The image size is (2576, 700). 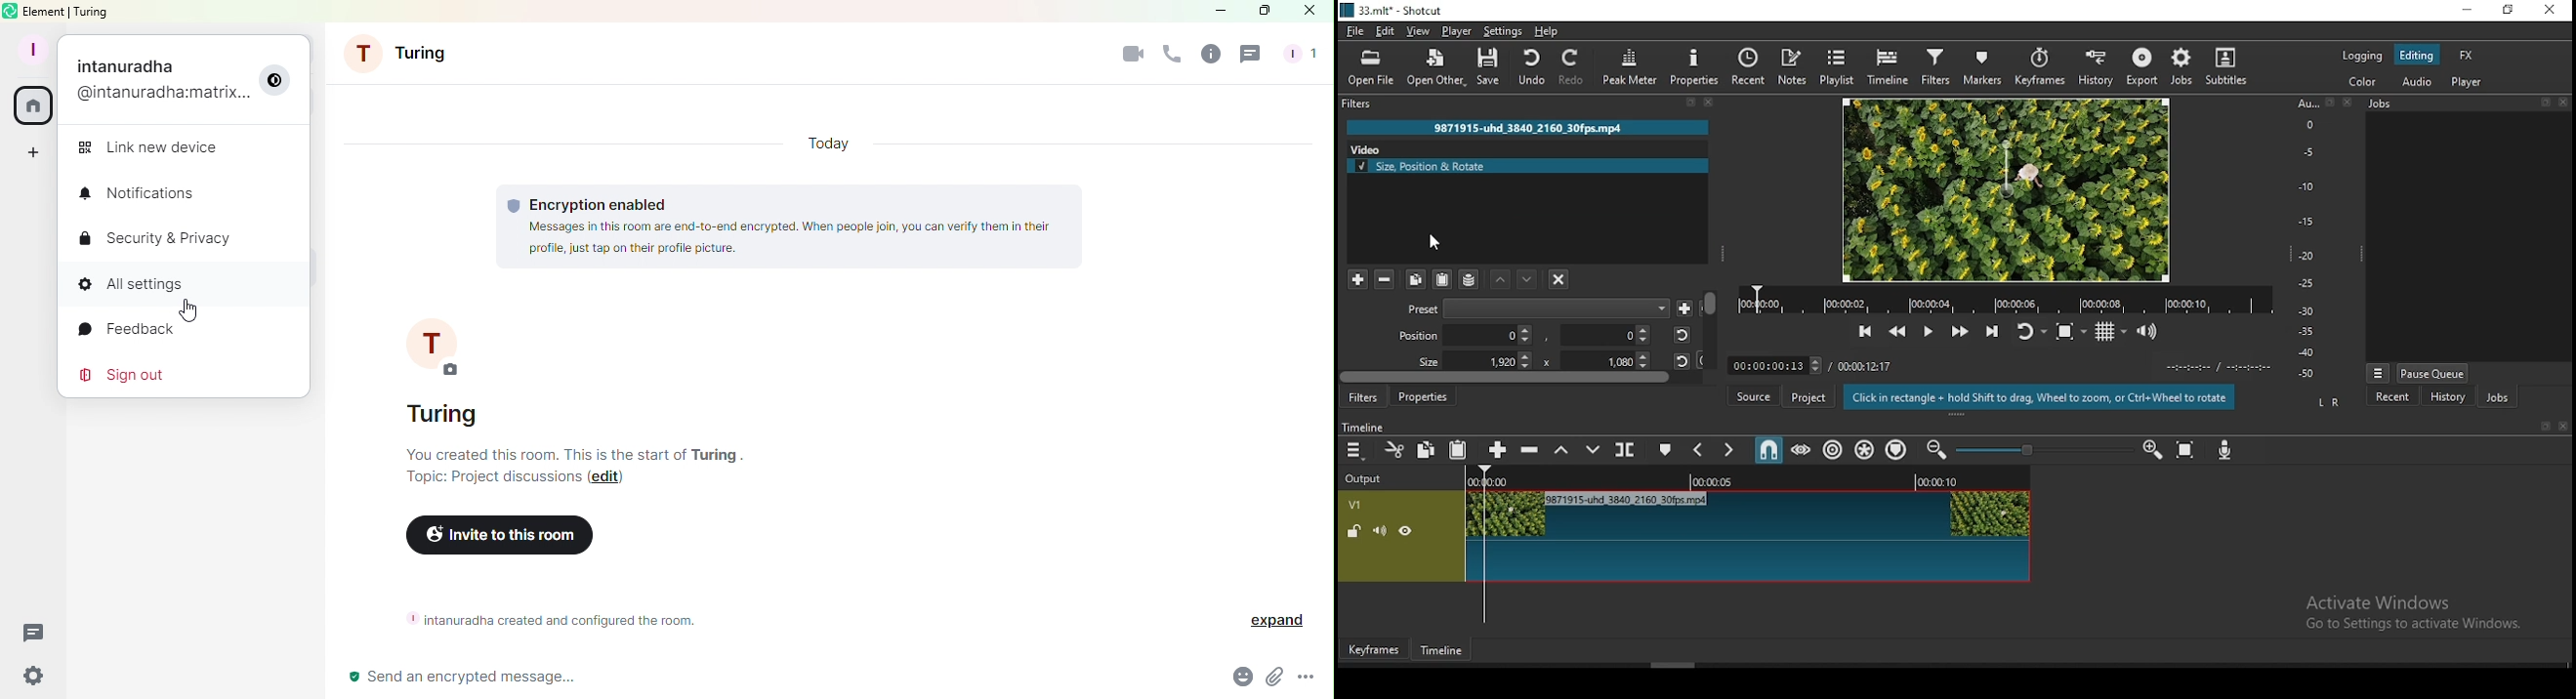 What do you see at coordinates (2421, 56) in the screenshot?
I see `editing` at bounding box center [2421, 56].